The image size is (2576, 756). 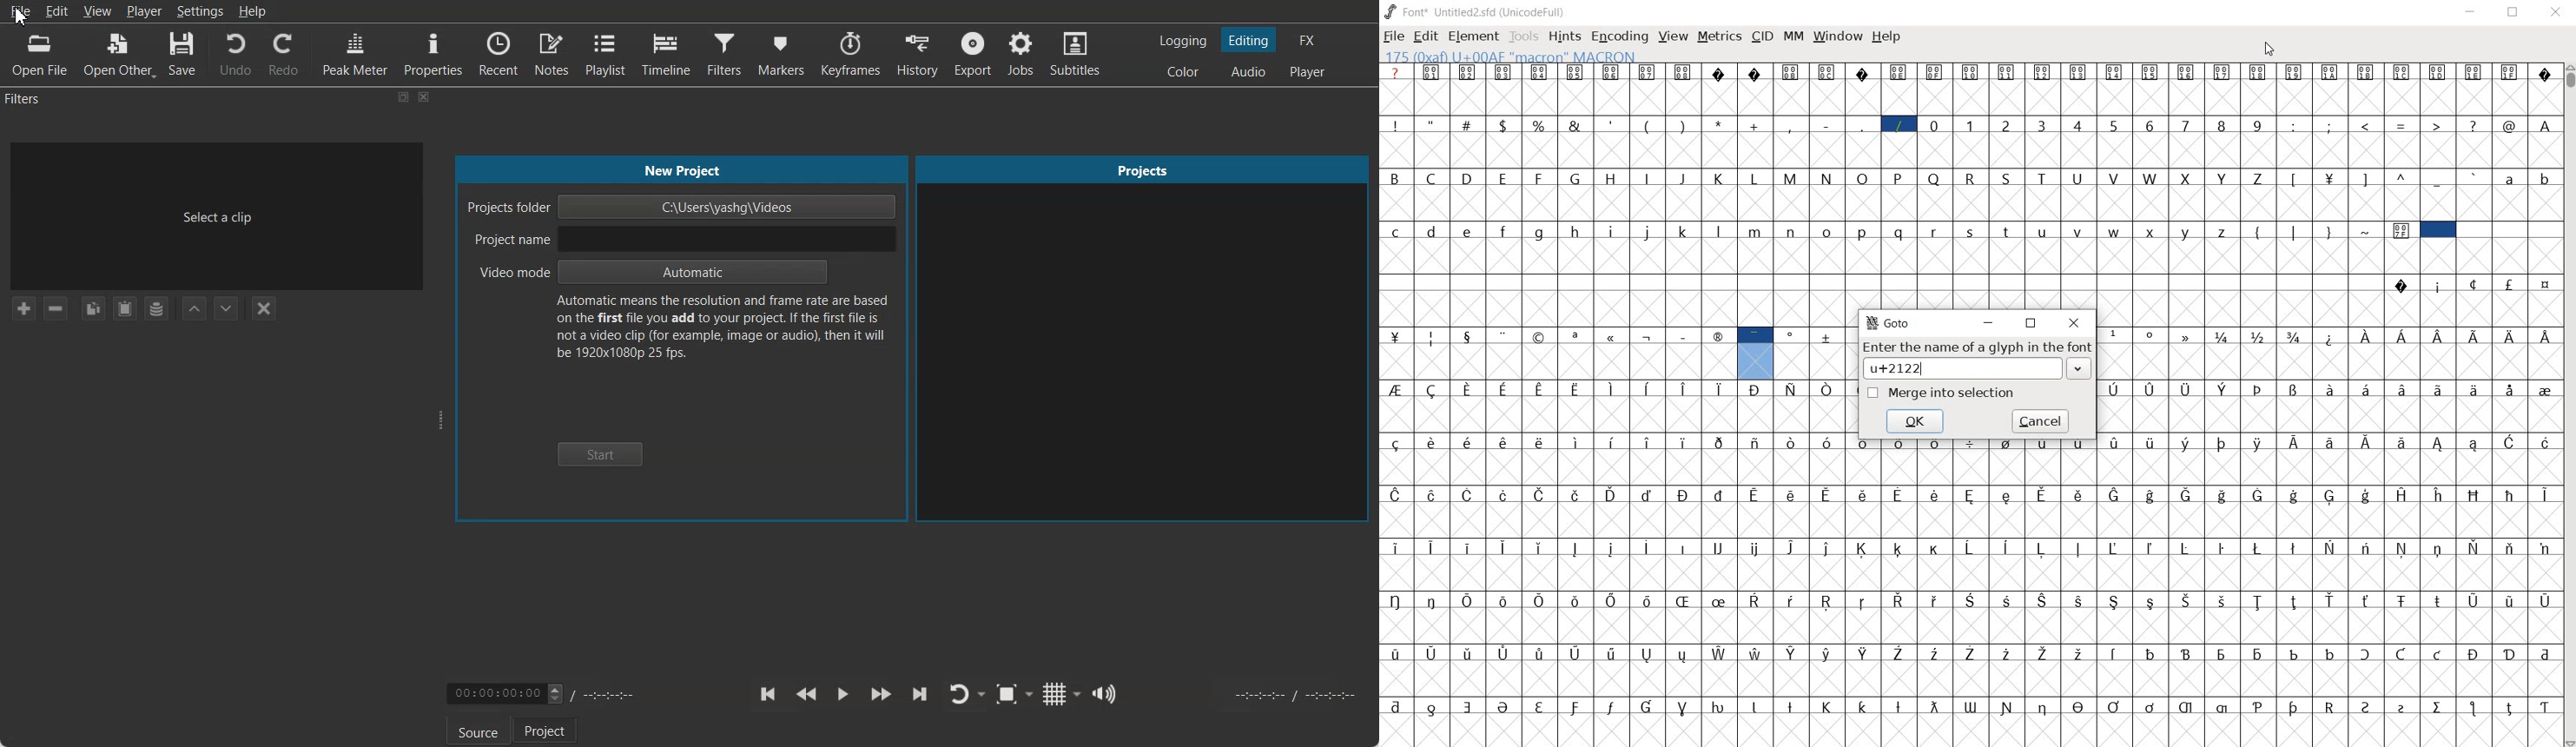 What do you see at coordinates (1078, 692) in the screenshot?
I see `Drop down box` at bounding box center [1078, 692].